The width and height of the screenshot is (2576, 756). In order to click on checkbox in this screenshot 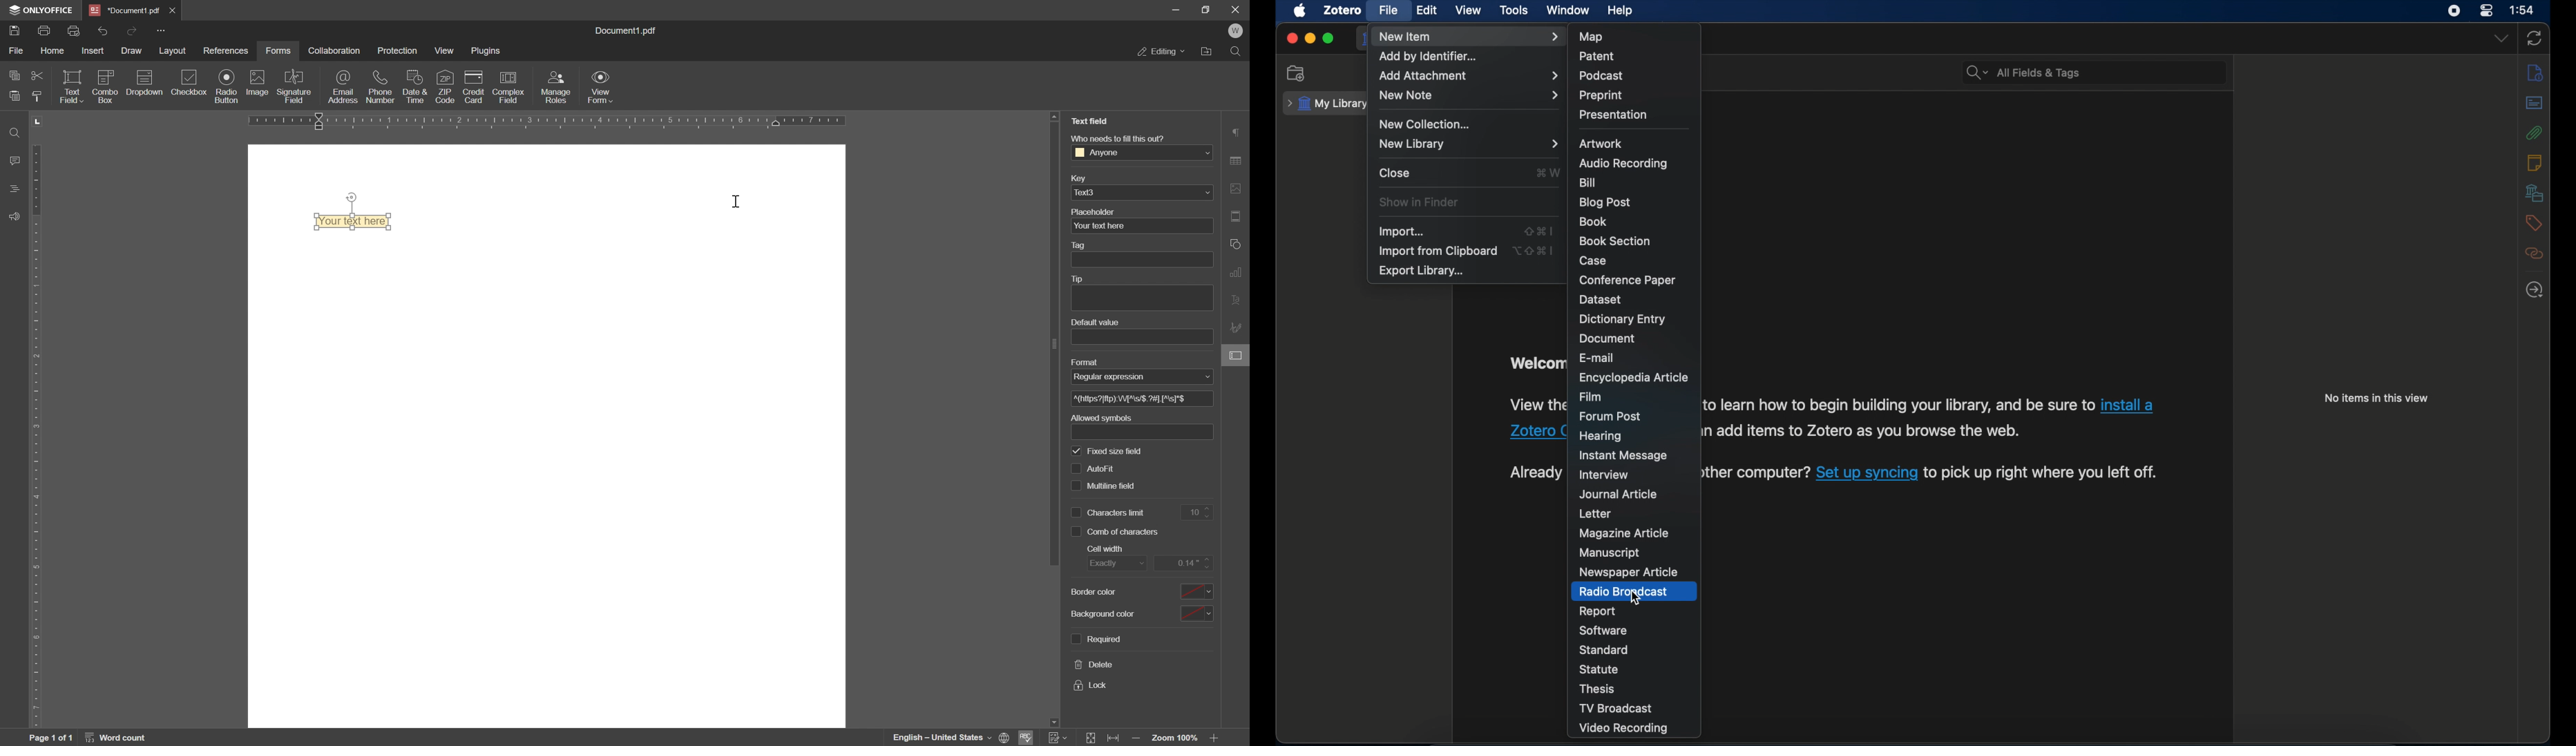, I will do `click(1076, 488)`.